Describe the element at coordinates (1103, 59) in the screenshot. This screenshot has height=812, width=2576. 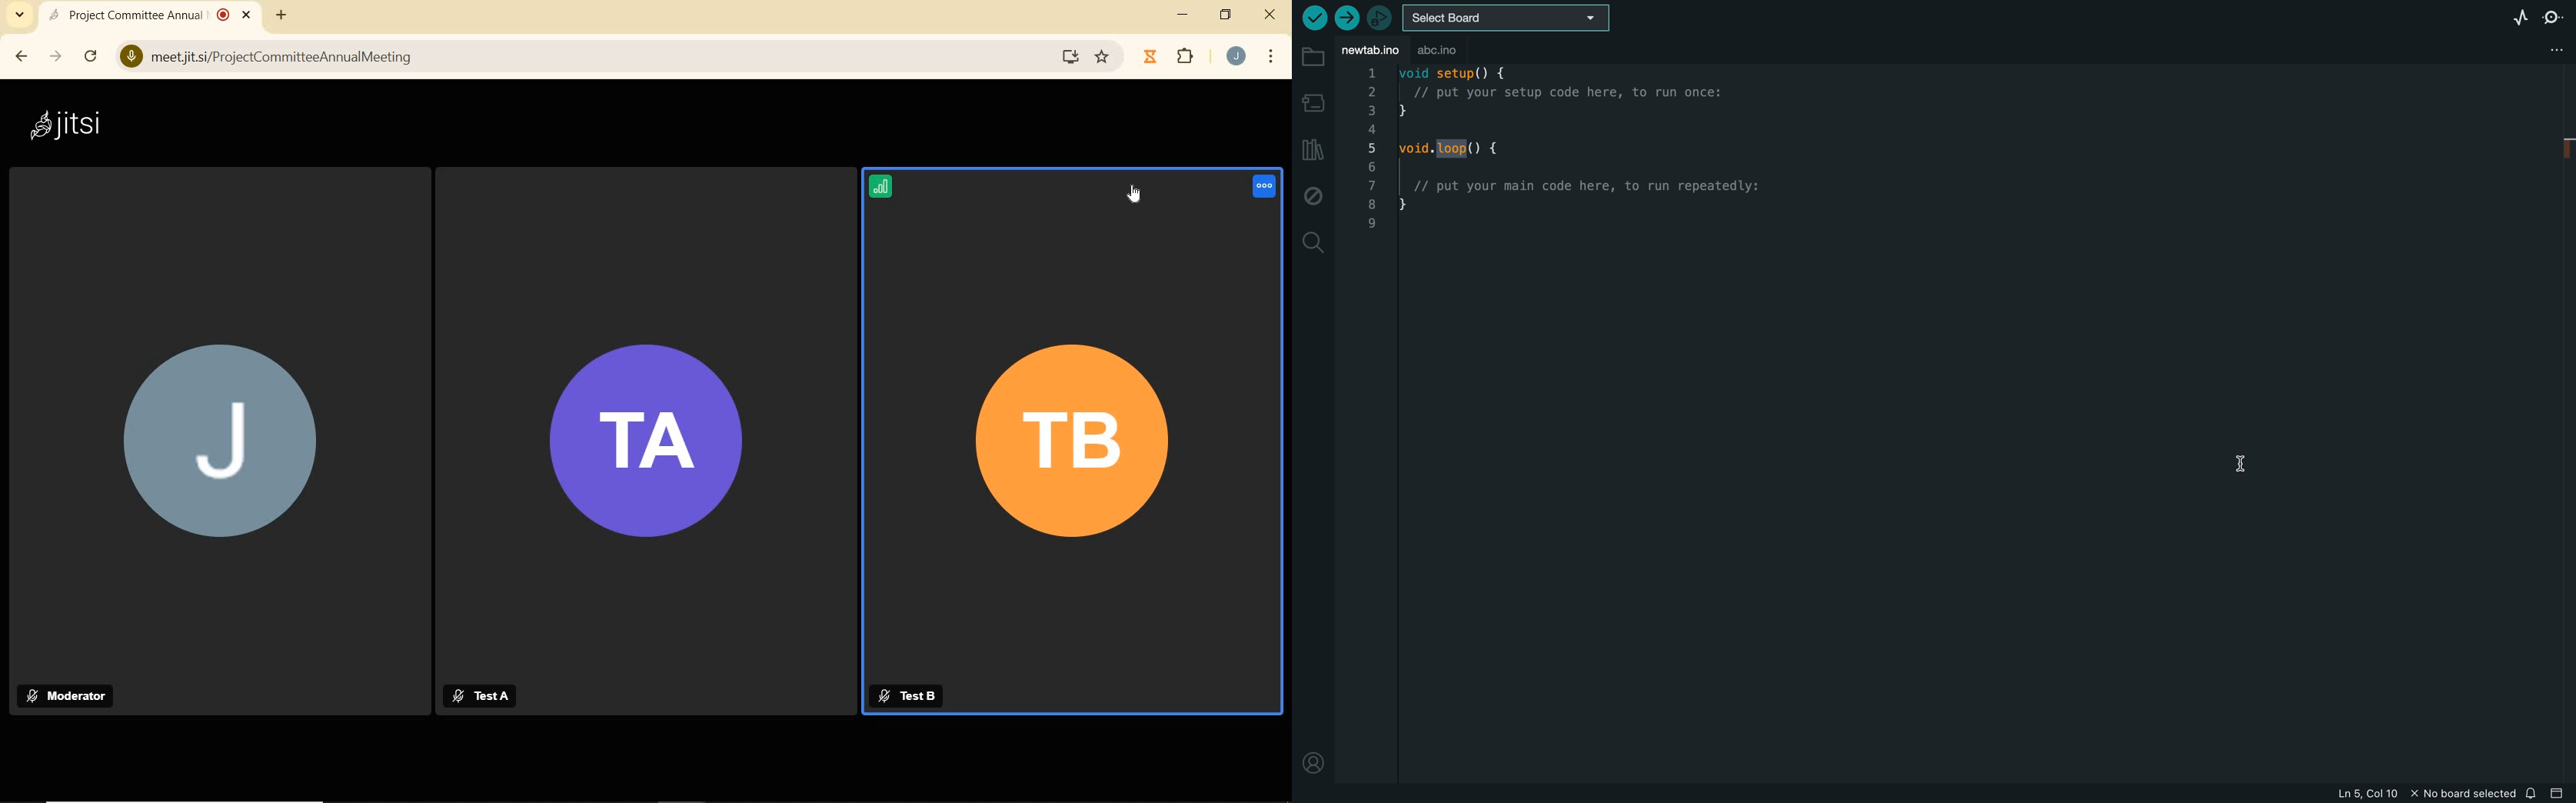
I see `favourite` at that location.